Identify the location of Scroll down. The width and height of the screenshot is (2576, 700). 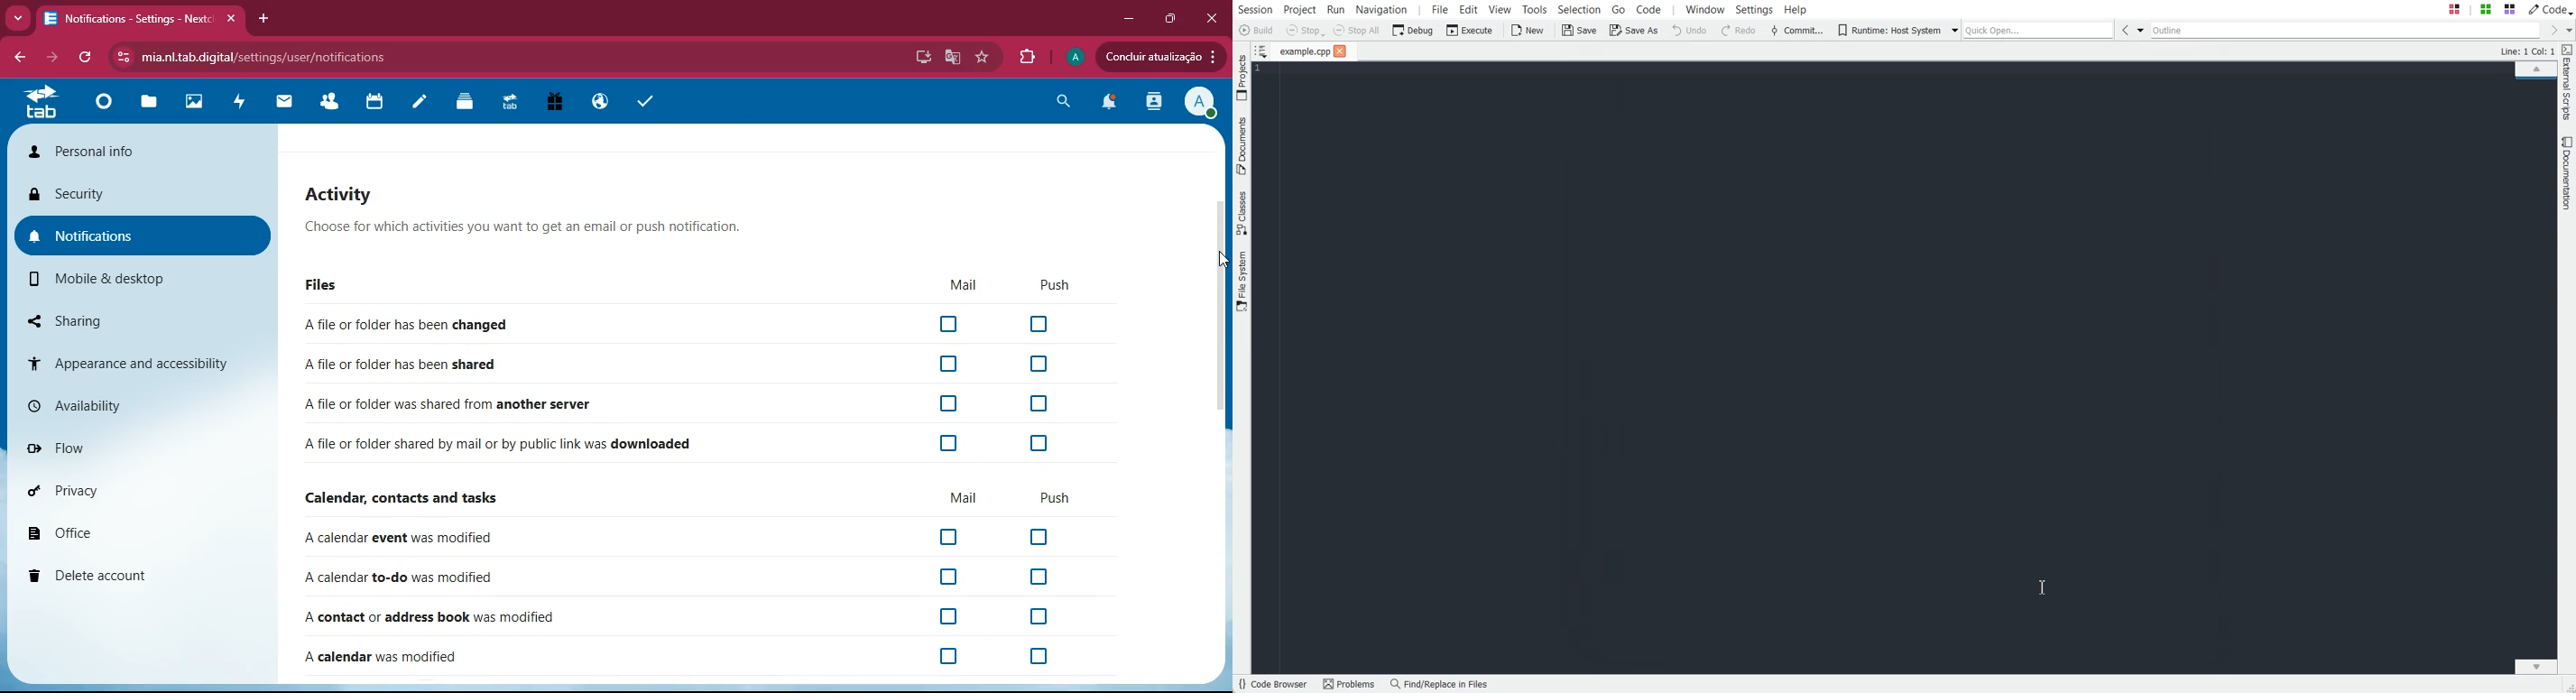
(2550, 668).